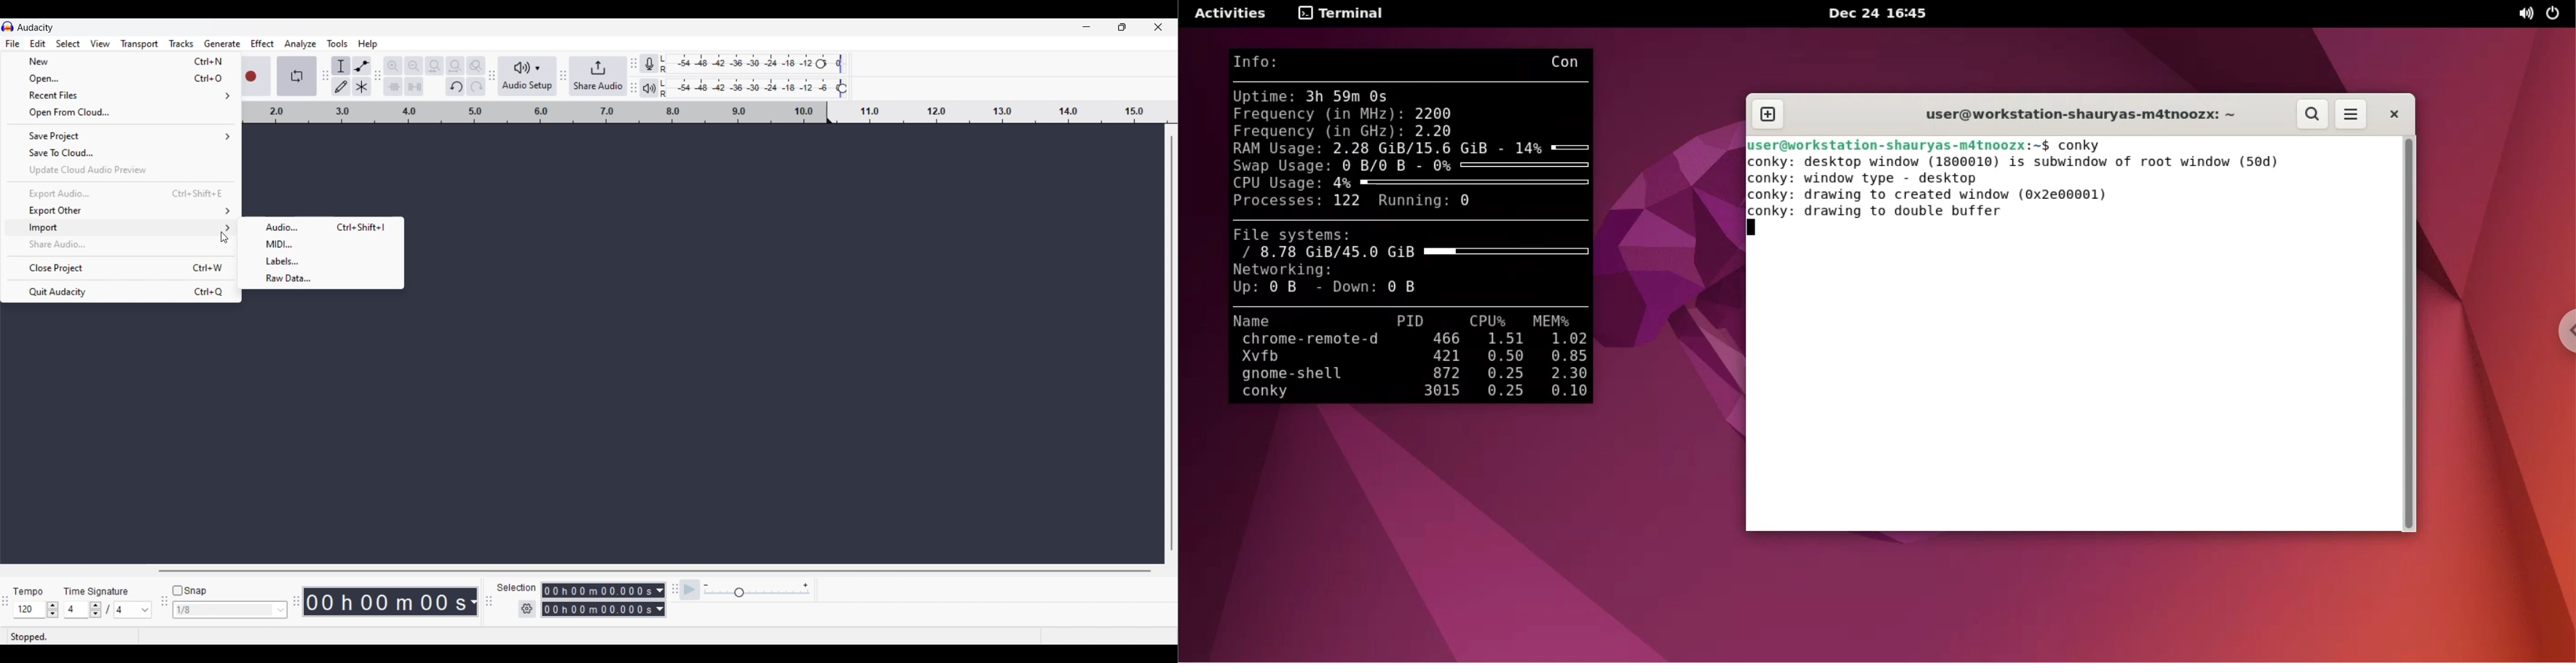 The width and height of the screenshot is (2576, 672). Describe the element at coordinates (634, 59) in the screenshot. I see `recording meter toolbar` at that location.